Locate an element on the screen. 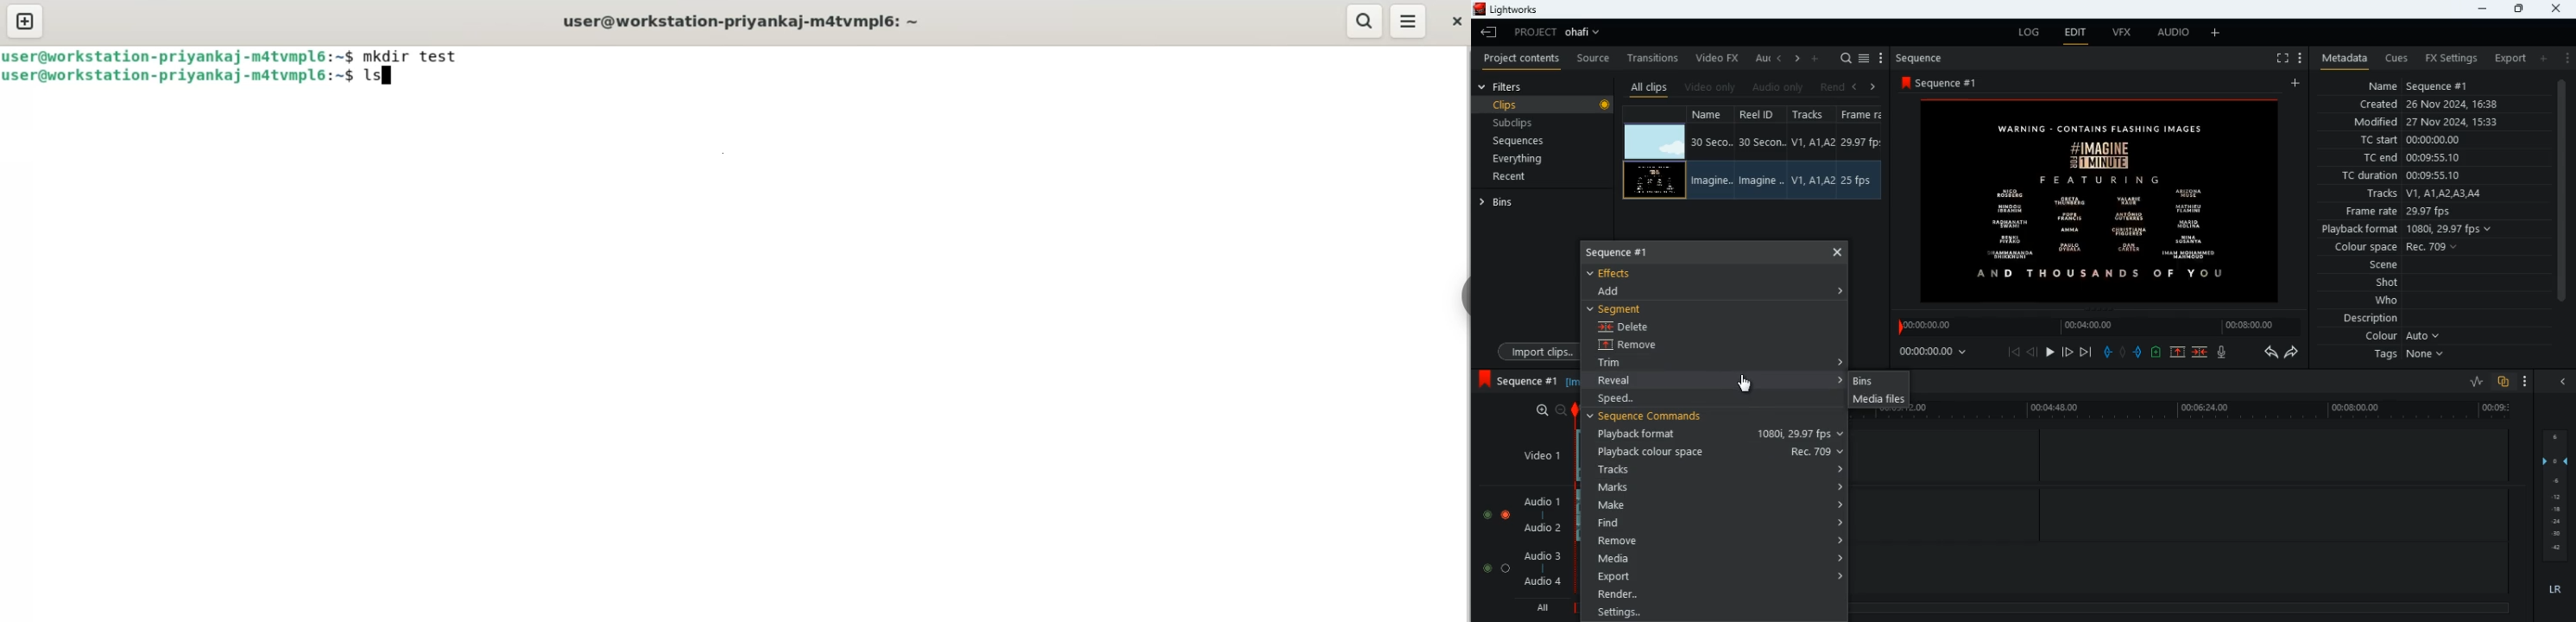 The width and height of the screenshot is (2576, 644). add is located at coordinates (2216, 34).